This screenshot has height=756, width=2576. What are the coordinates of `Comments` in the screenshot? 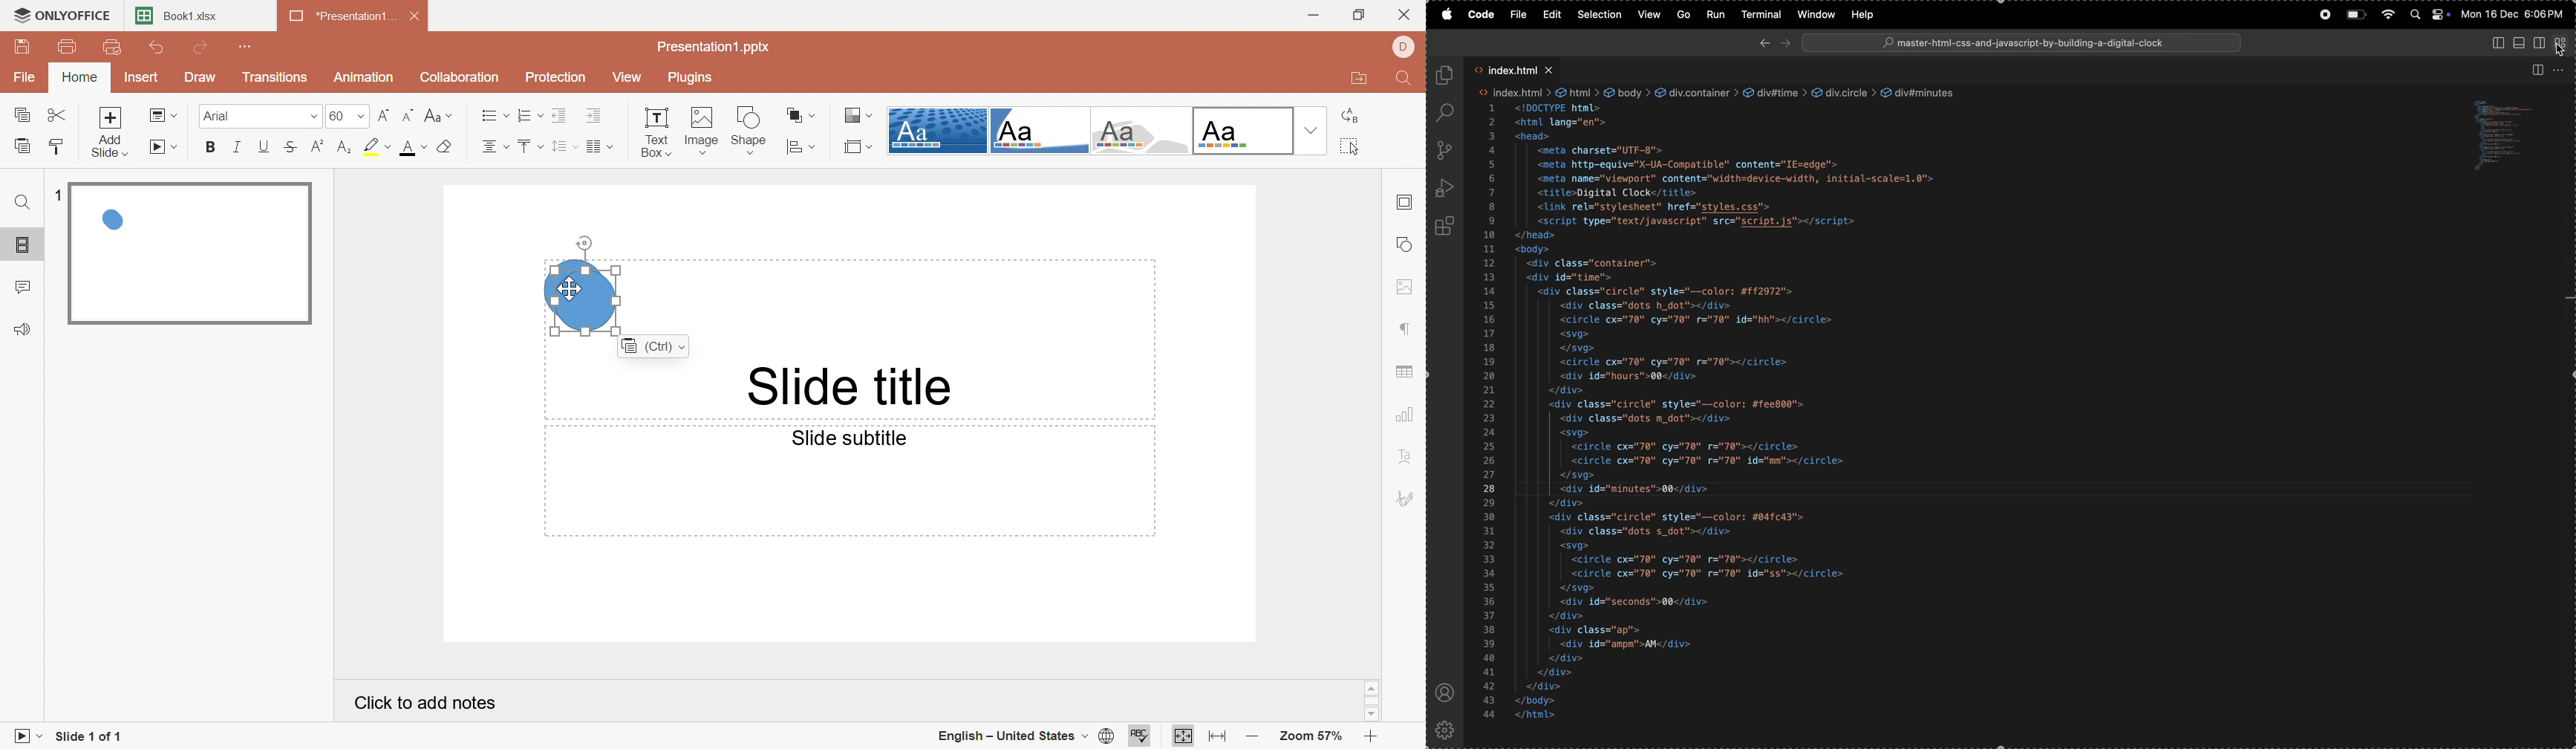 It's located at (23, 288).